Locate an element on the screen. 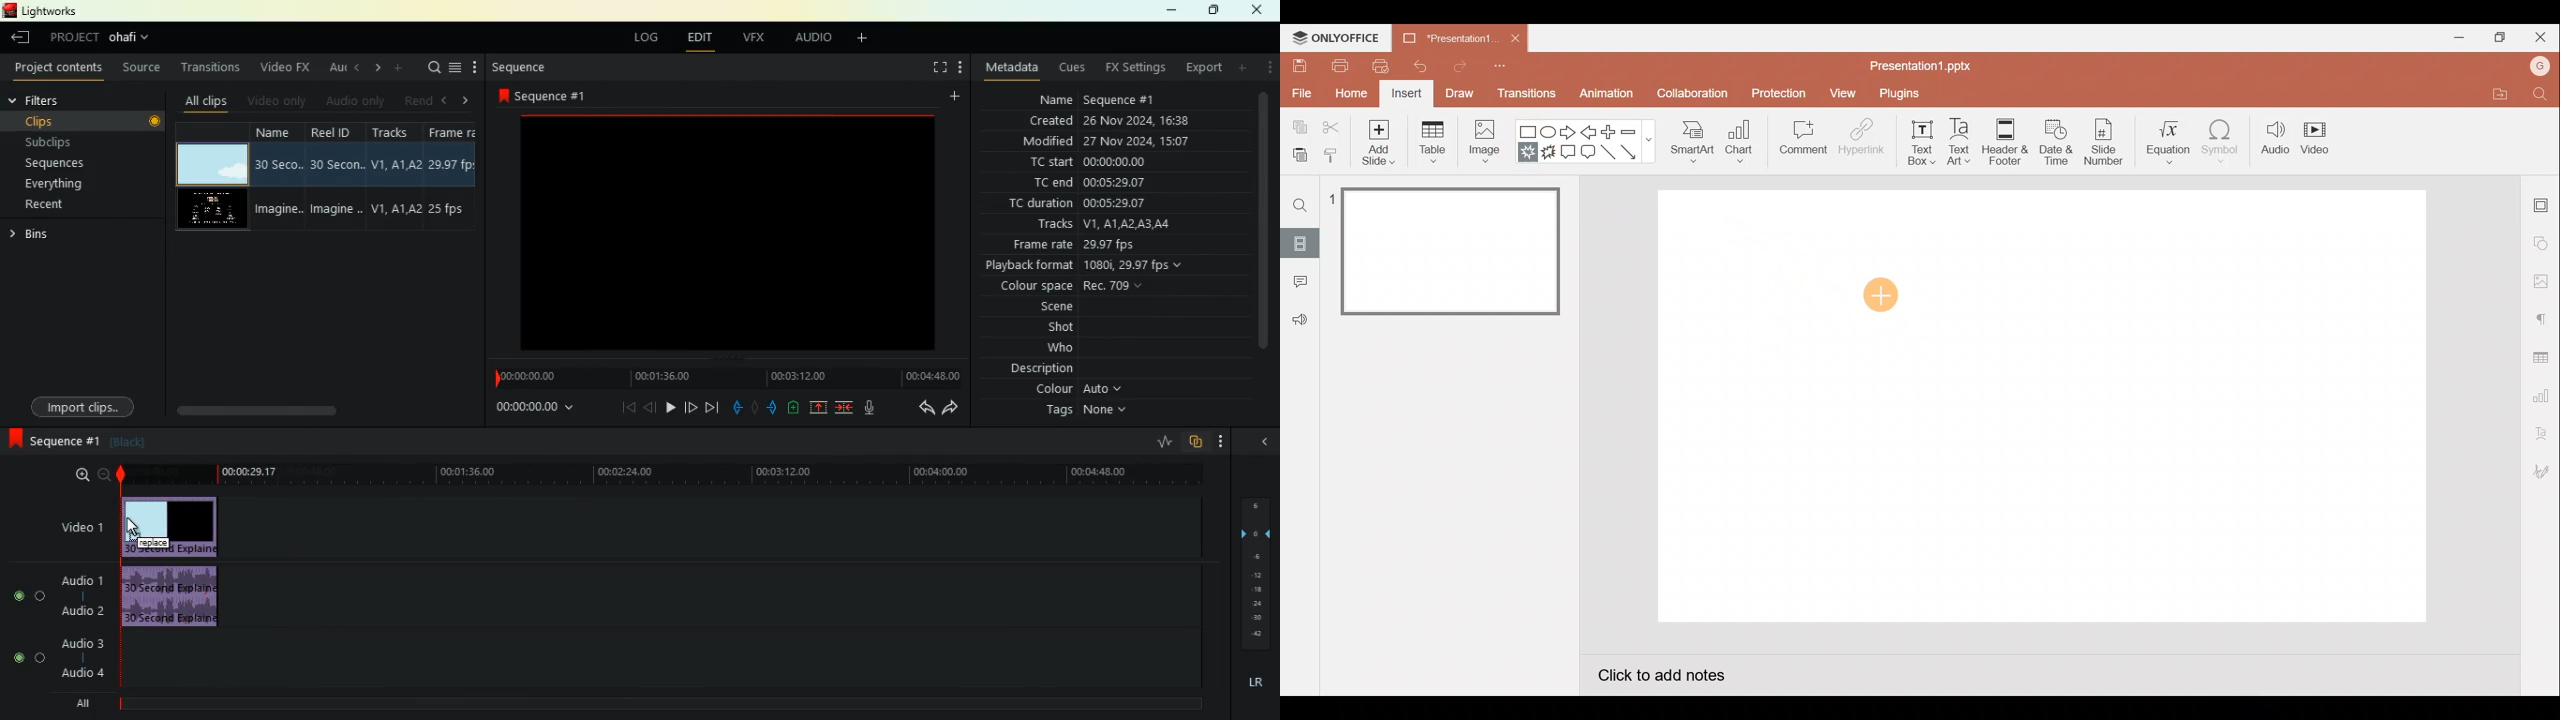 The width and height of the screenshot is (2576, 728). rate is located at coordinates (1158, 442).